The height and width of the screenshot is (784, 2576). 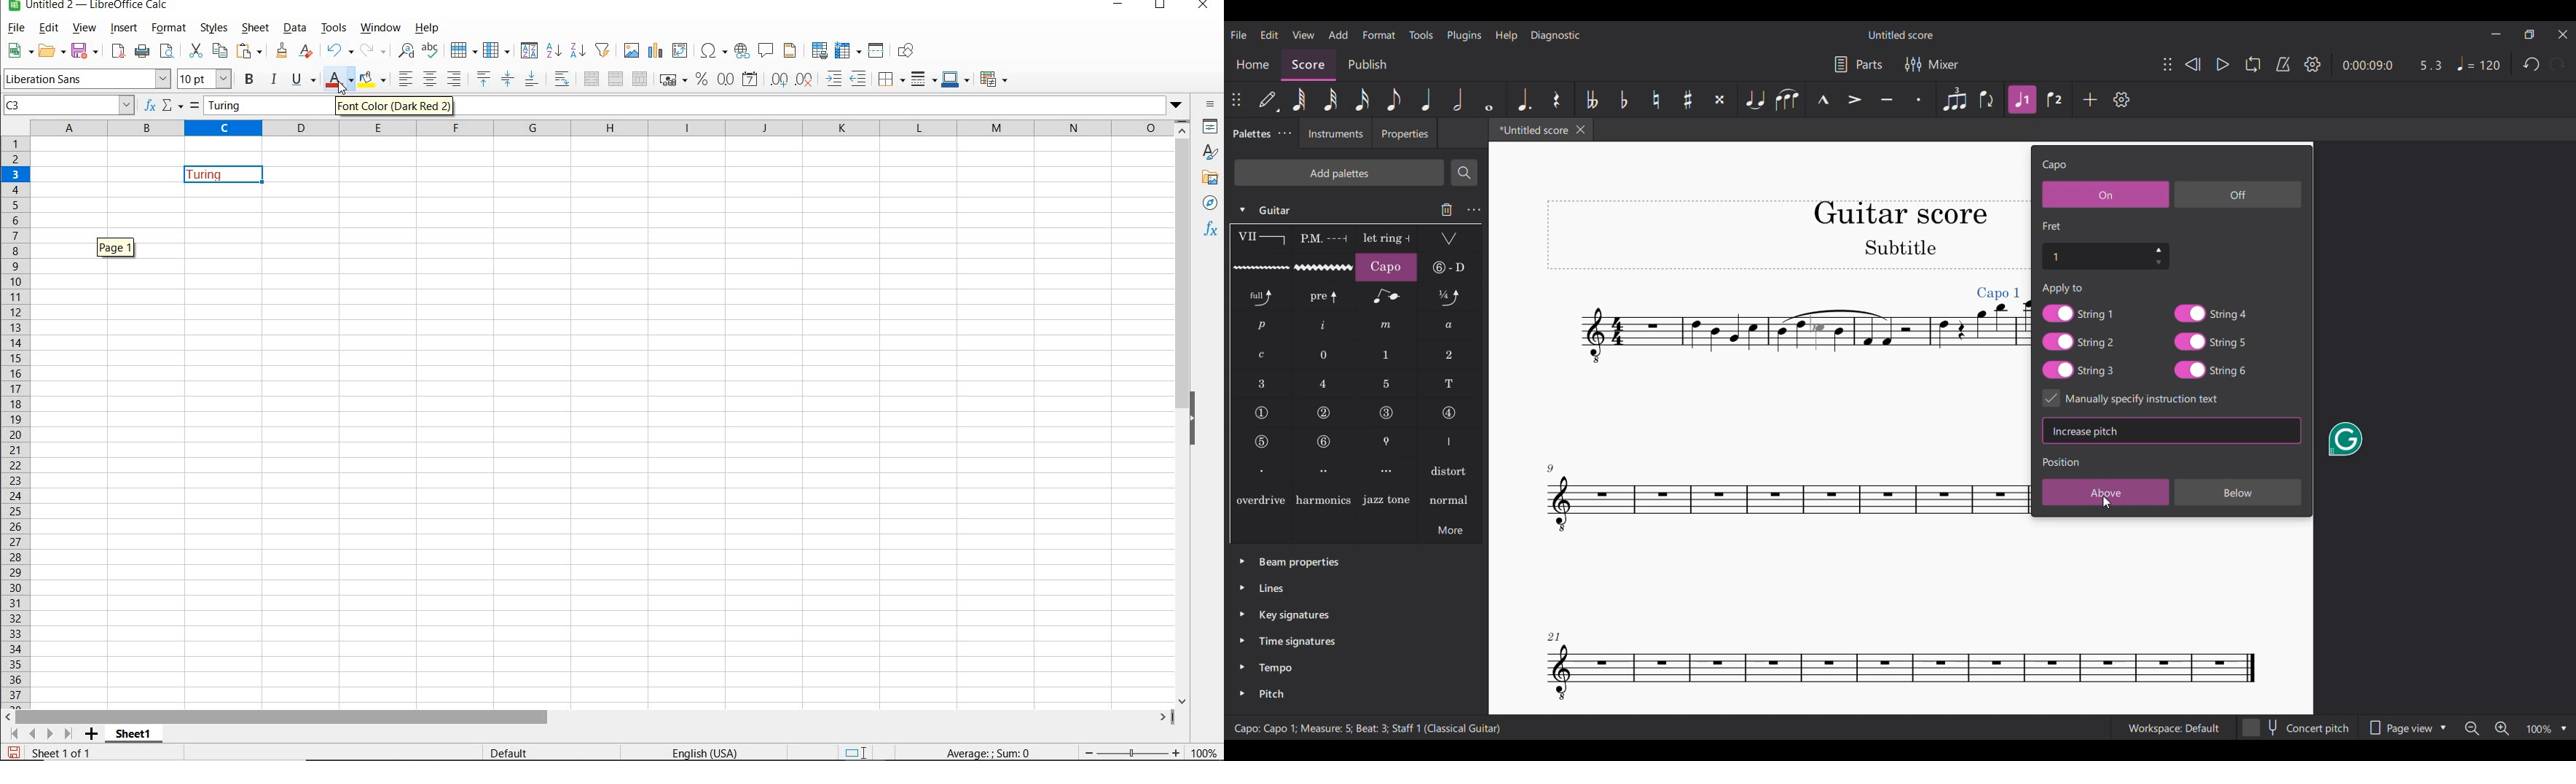 I want to click on Help menu, so click(x=1506, y=36).